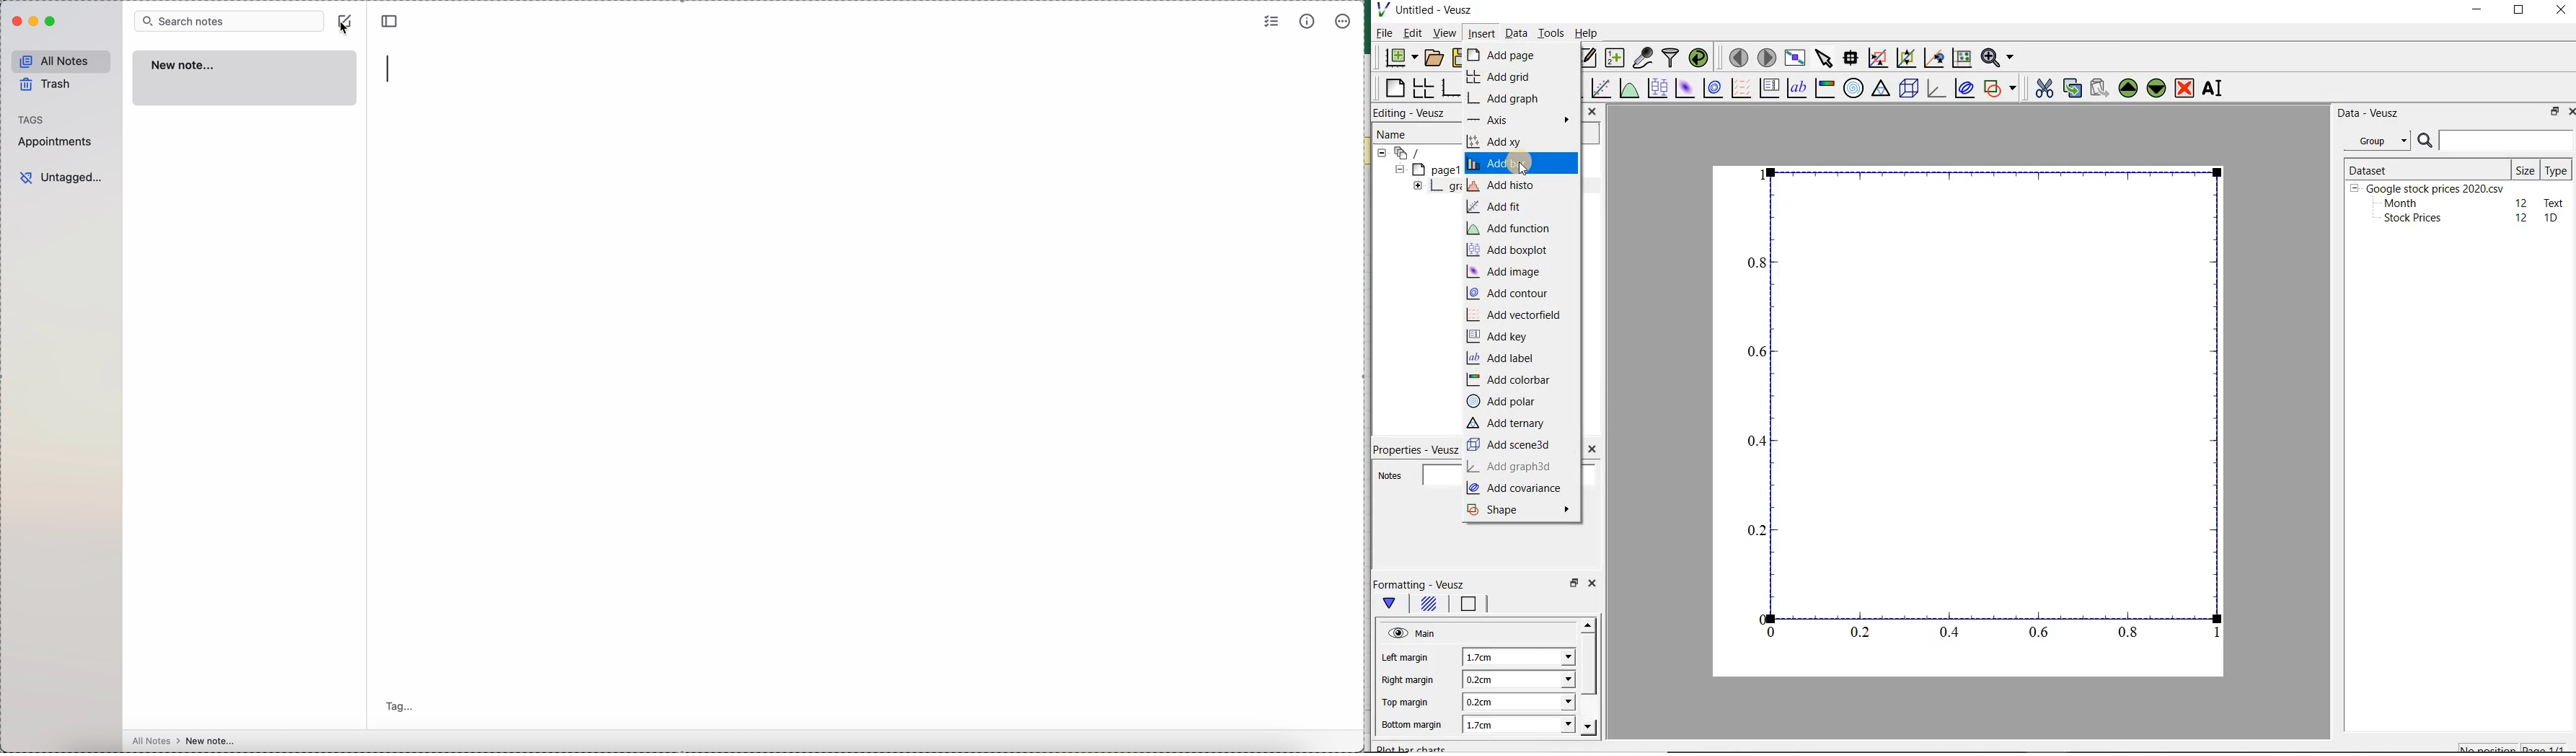  Describe the element at coordinates (1574, 583) in the screenshot. I see `restore` at that location.